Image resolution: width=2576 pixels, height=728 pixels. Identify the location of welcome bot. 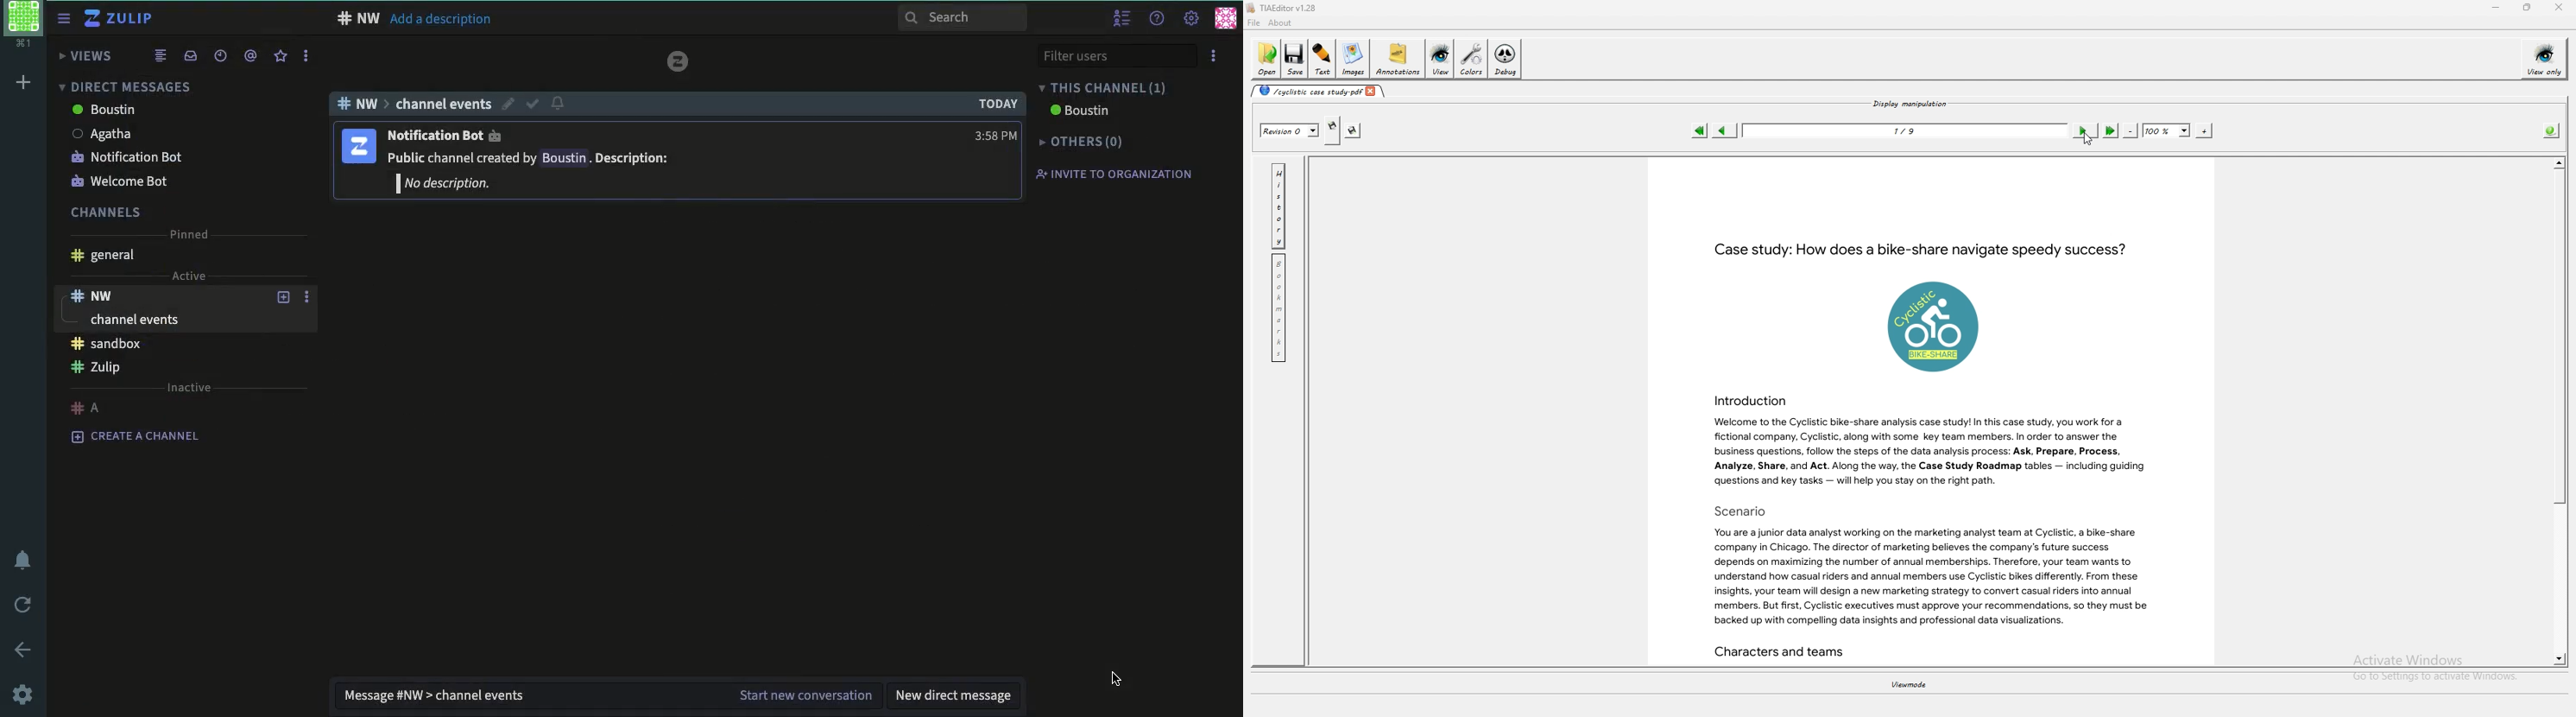
(121, 180).